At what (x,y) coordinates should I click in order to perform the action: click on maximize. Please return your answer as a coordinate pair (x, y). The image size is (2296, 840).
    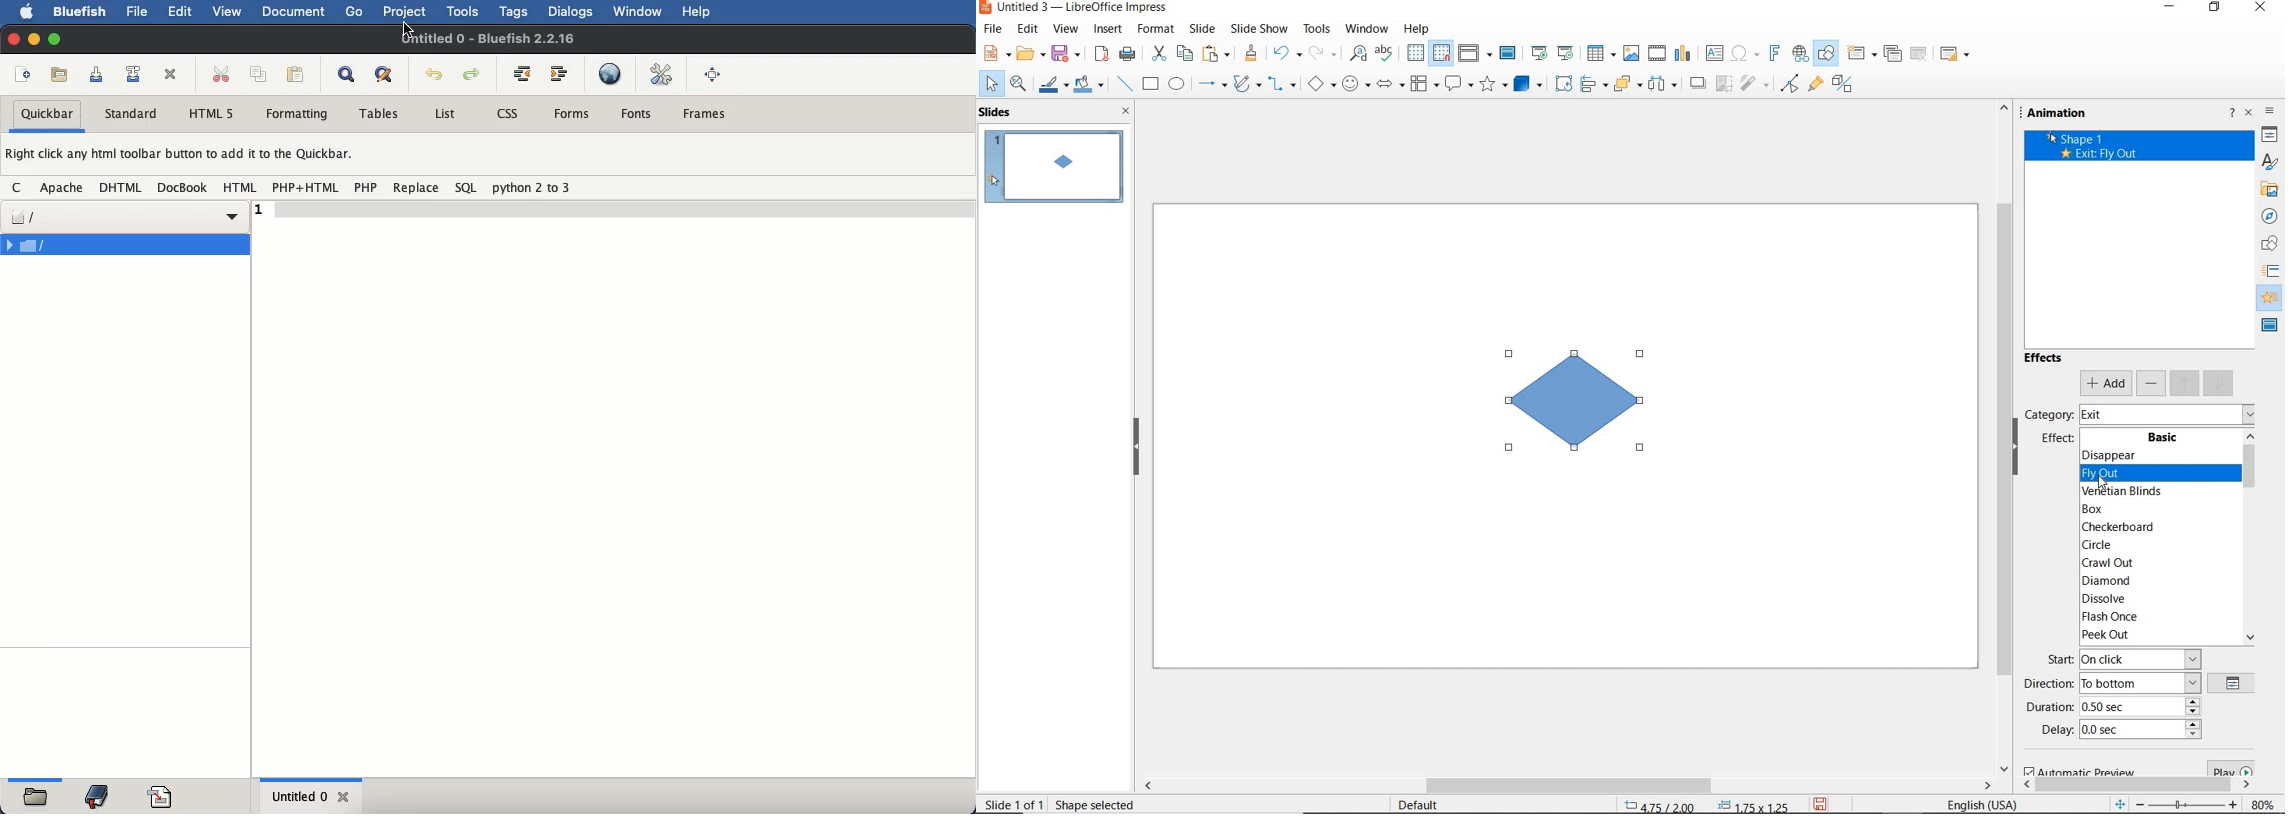
    Looking at the image, I should click on (56, 41).